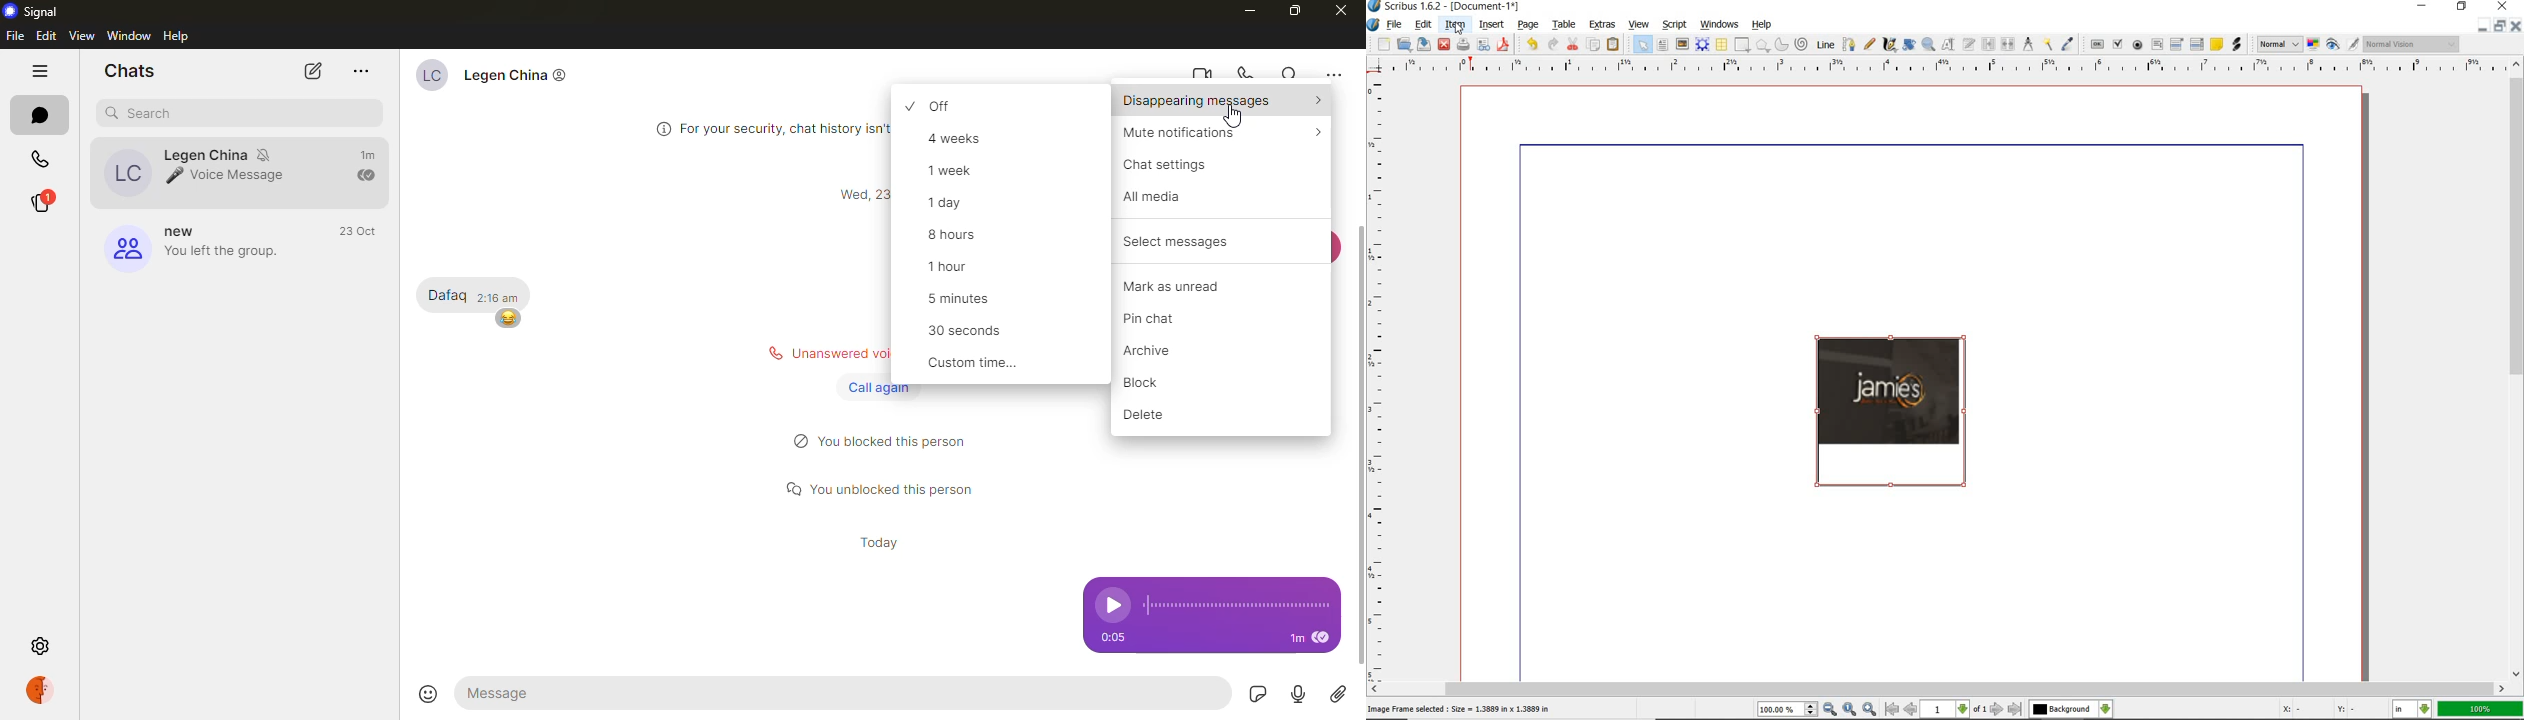  Describe the element at coordinates (1787, 710) in the screenshot. I see `Zoom 100.00%` at that location.